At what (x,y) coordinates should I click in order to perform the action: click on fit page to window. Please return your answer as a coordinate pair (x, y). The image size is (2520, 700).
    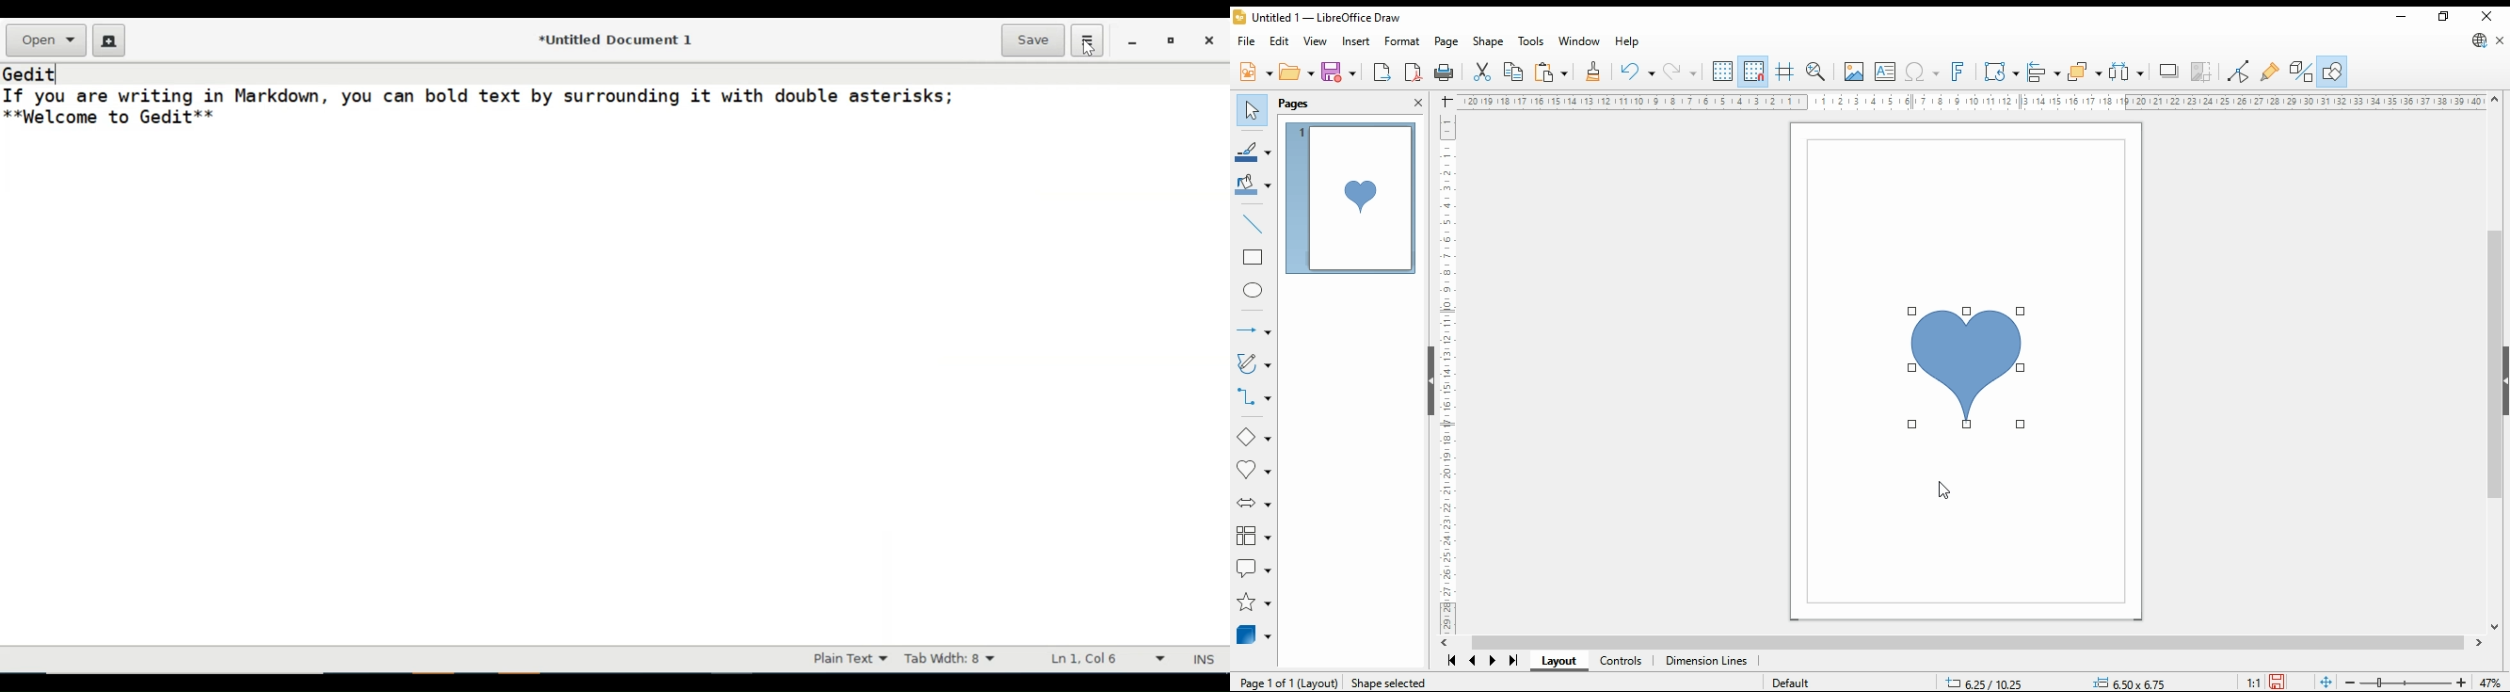
    Looking at the image, I should click on (2325, 682).